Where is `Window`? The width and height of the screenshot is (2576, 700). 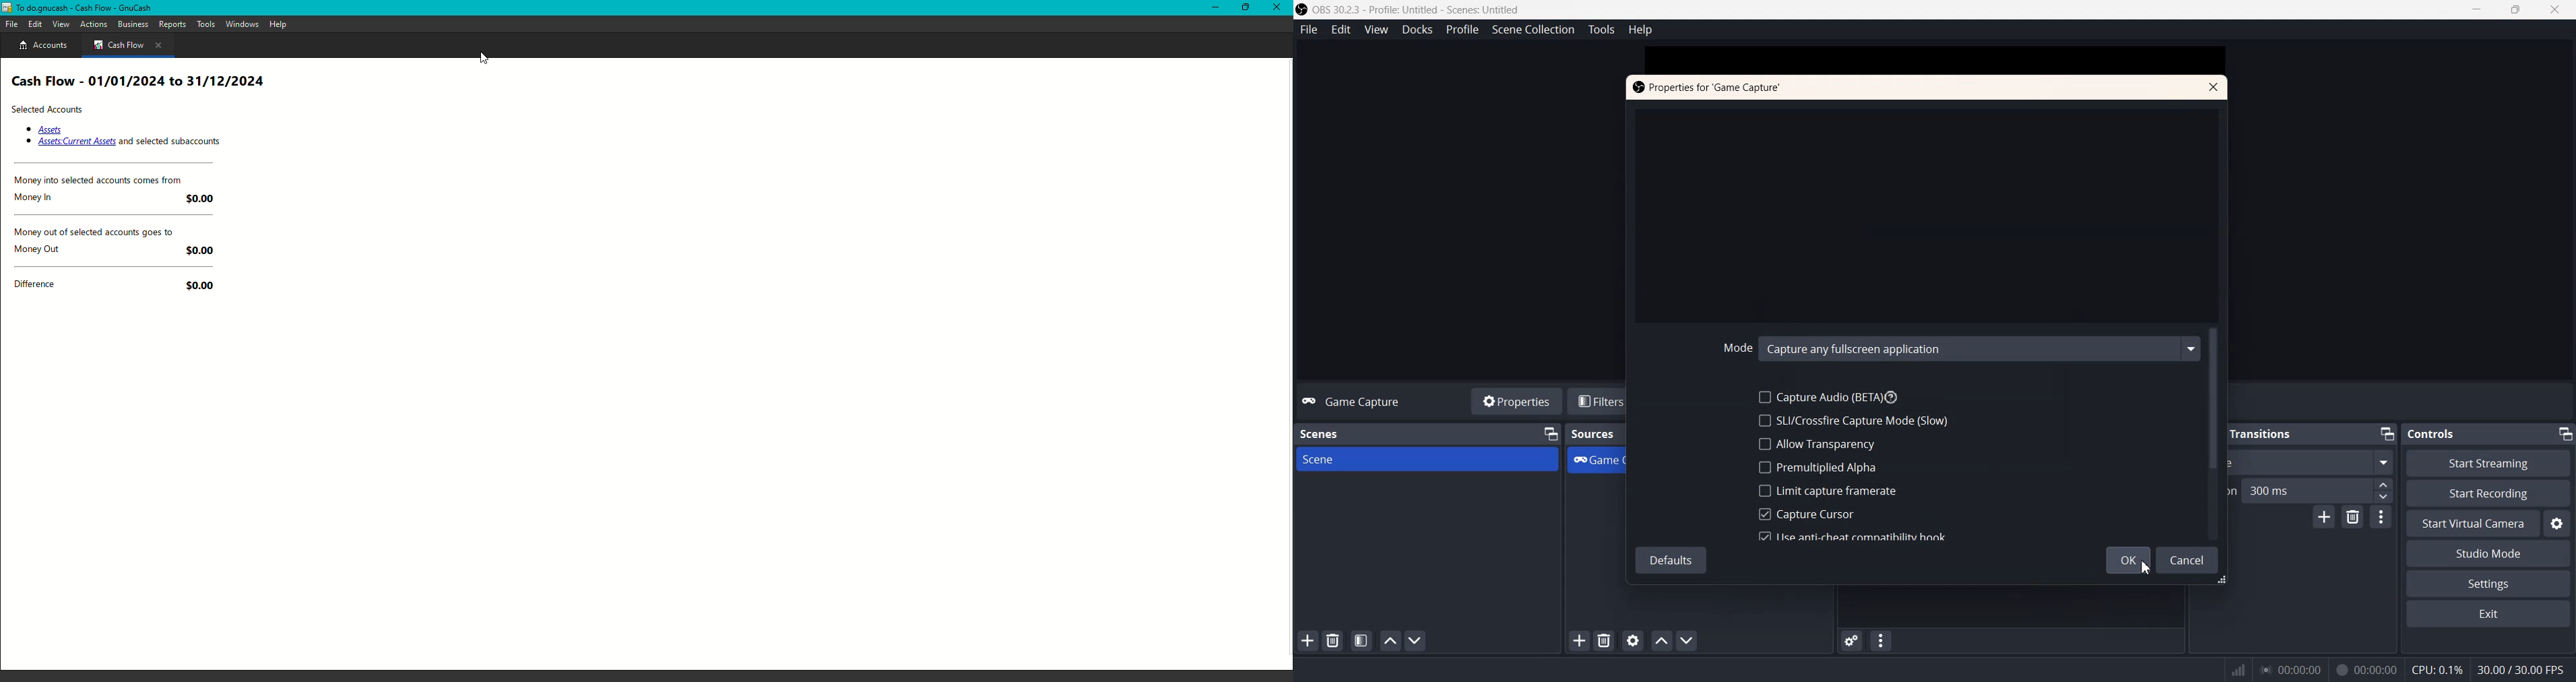
Window is located at coordinates (1926, 215).